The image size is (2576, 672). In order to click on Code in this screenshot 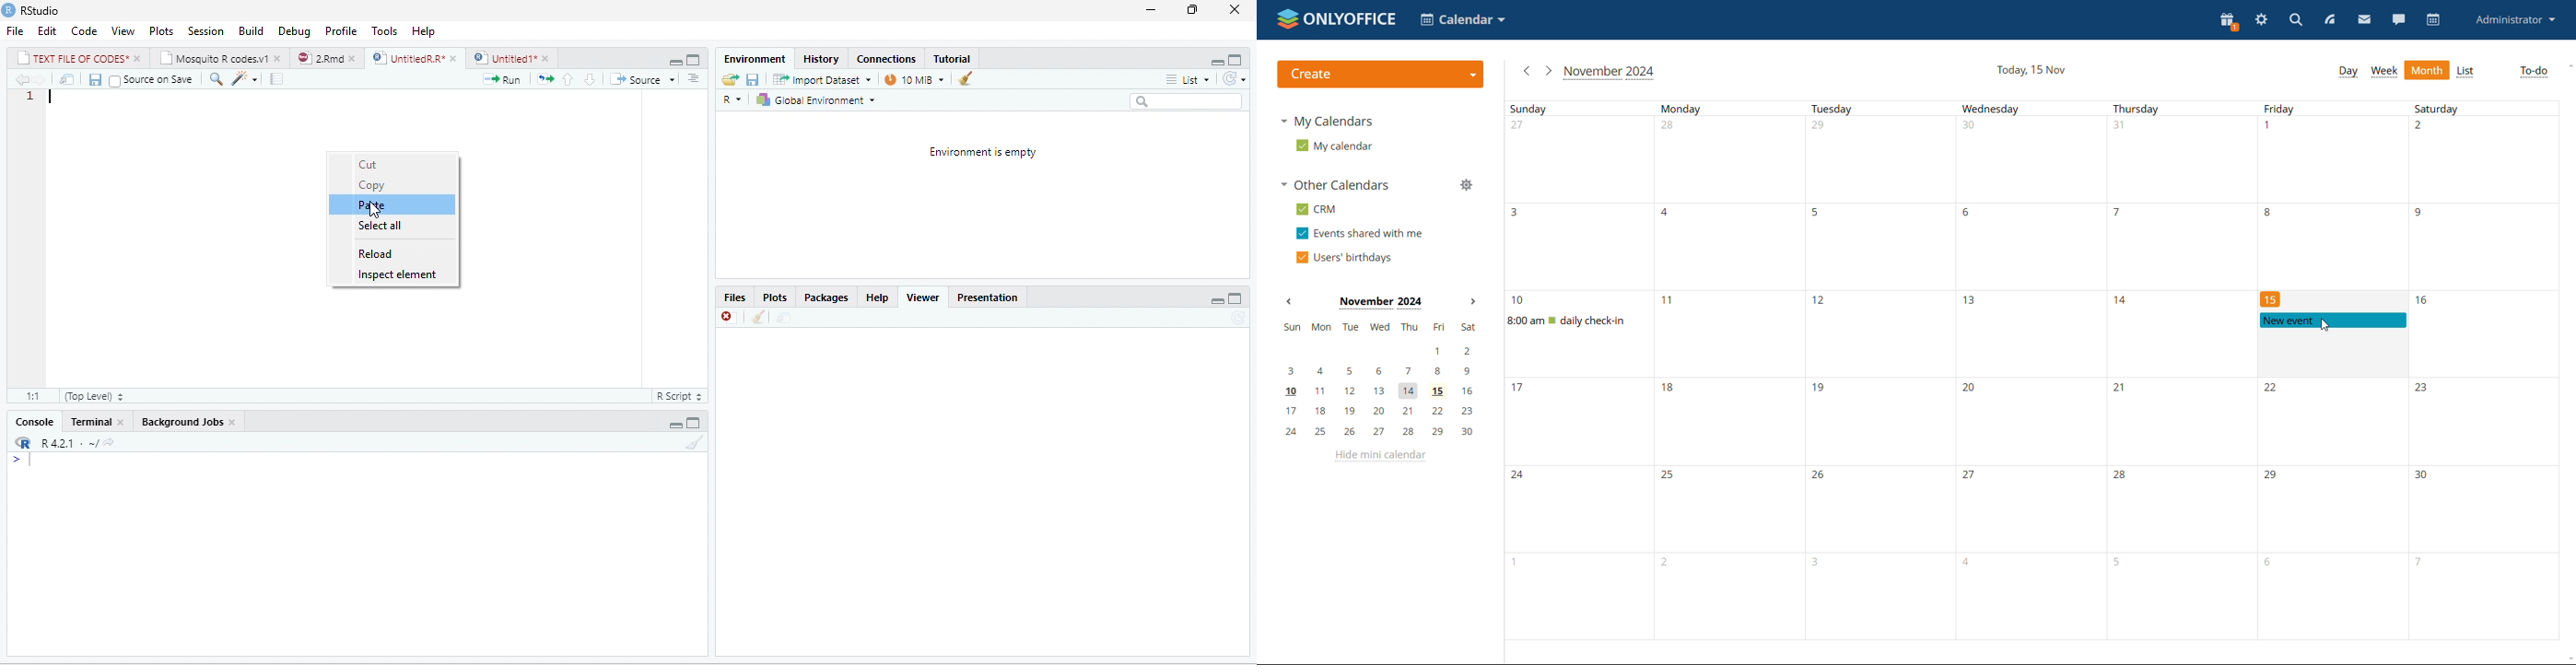, I will do `click(83, 29)`.